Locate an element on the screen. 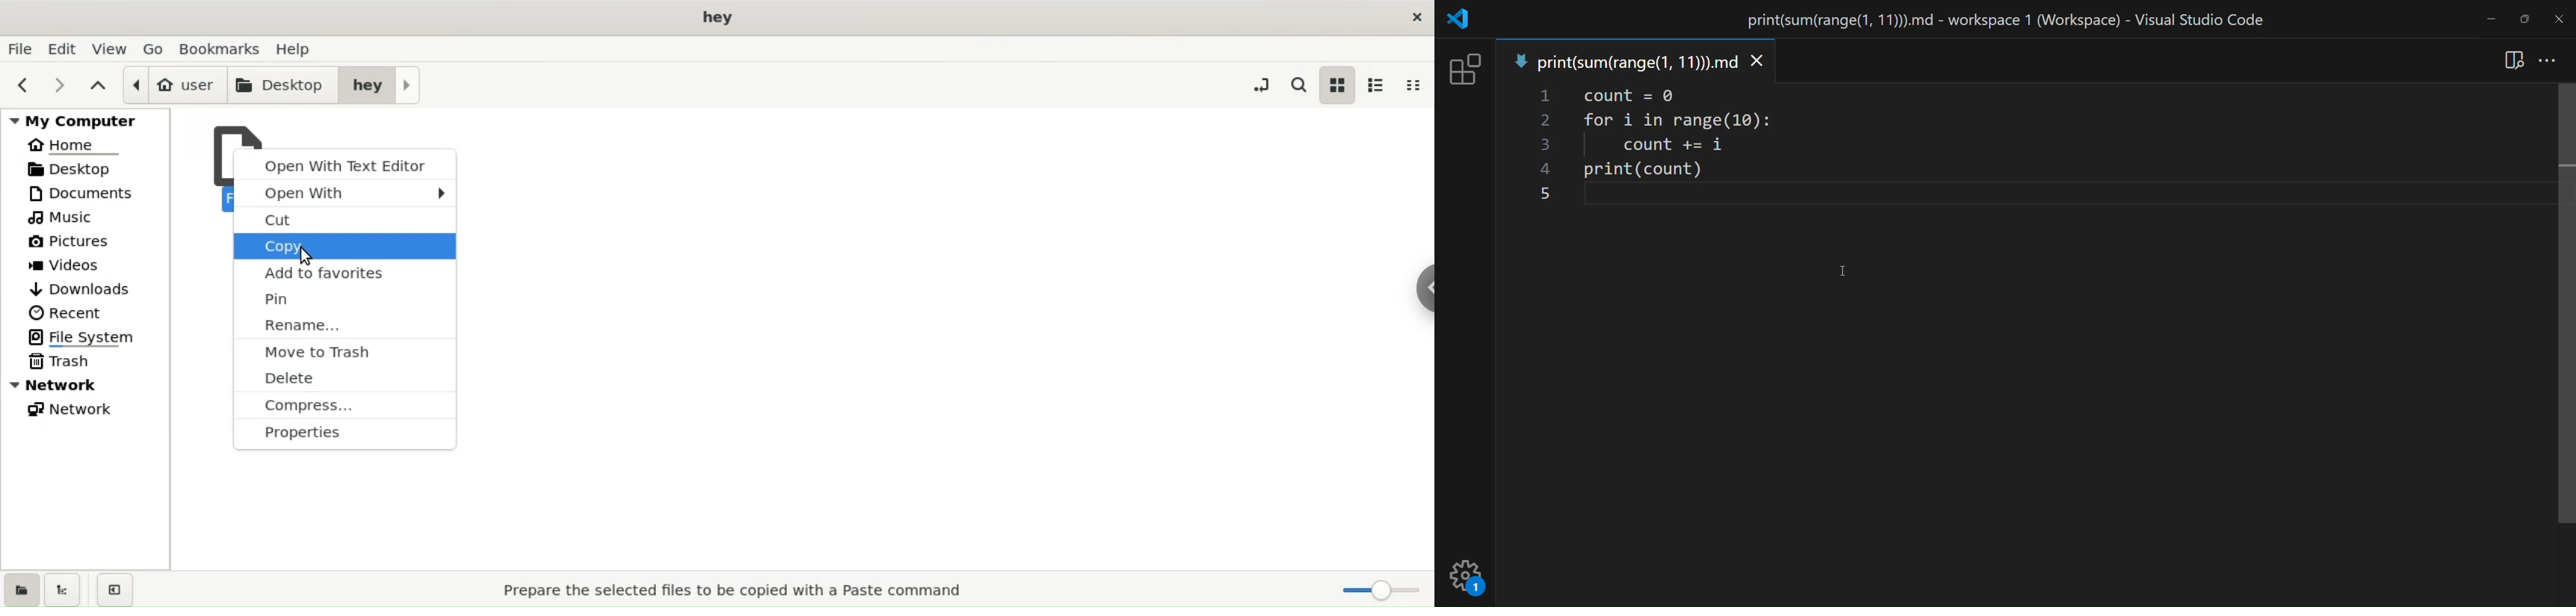 The width and height of the screenshot is (2576, 616). boomarks is located at coordinates (225, 49).